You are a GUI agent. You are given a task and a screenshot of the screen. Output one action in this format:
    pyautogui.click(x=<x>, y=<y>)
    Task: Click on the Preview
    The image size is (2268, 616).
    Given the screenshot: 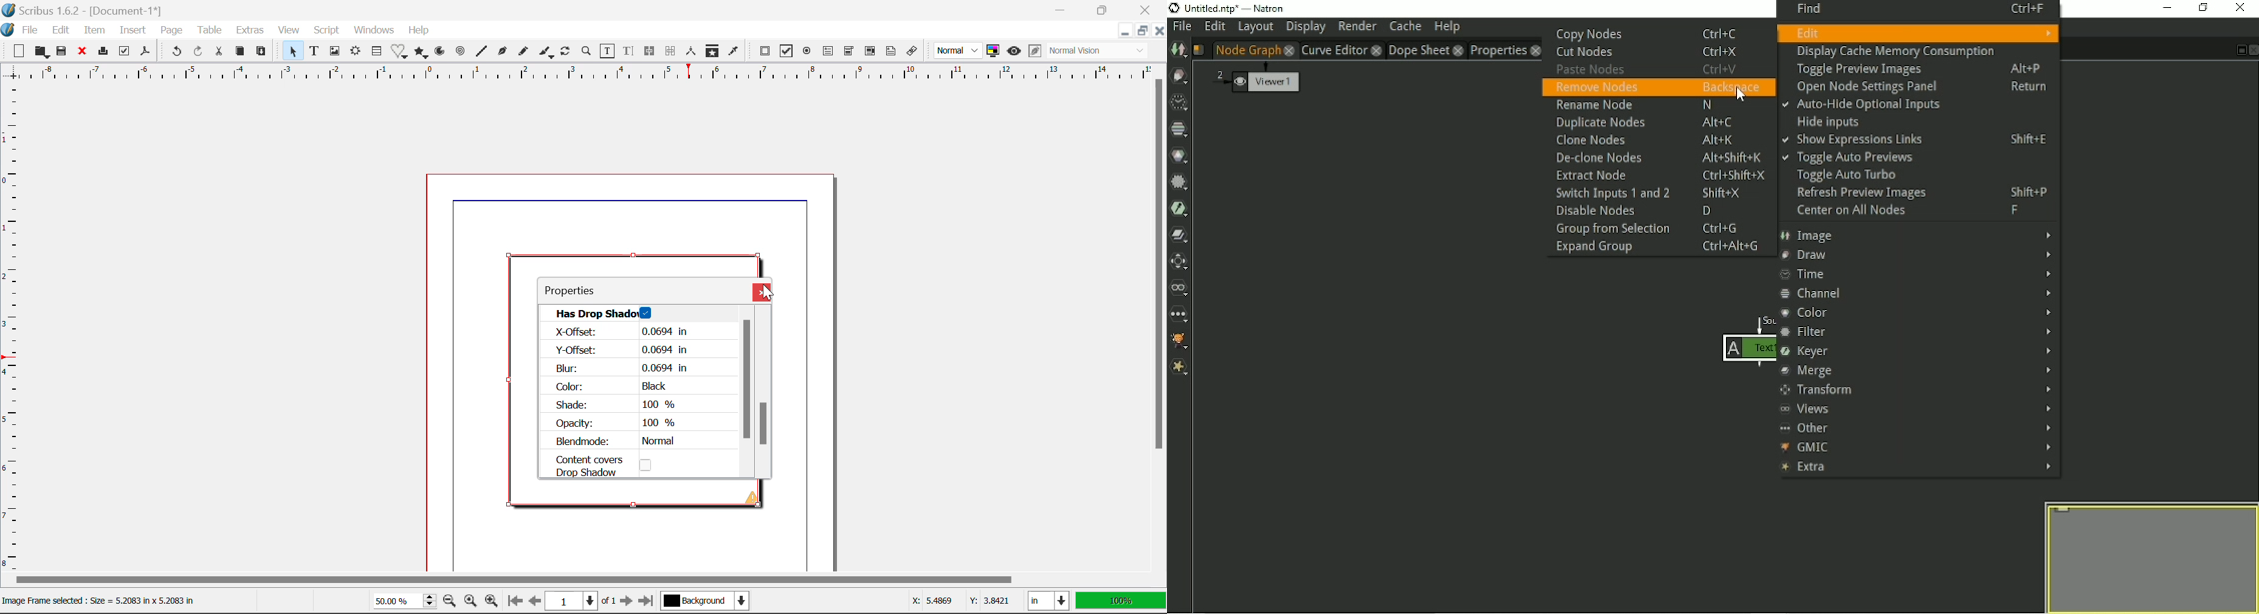 What is the action you would take?
    pyautogui.click(x=1014, y=50)
    